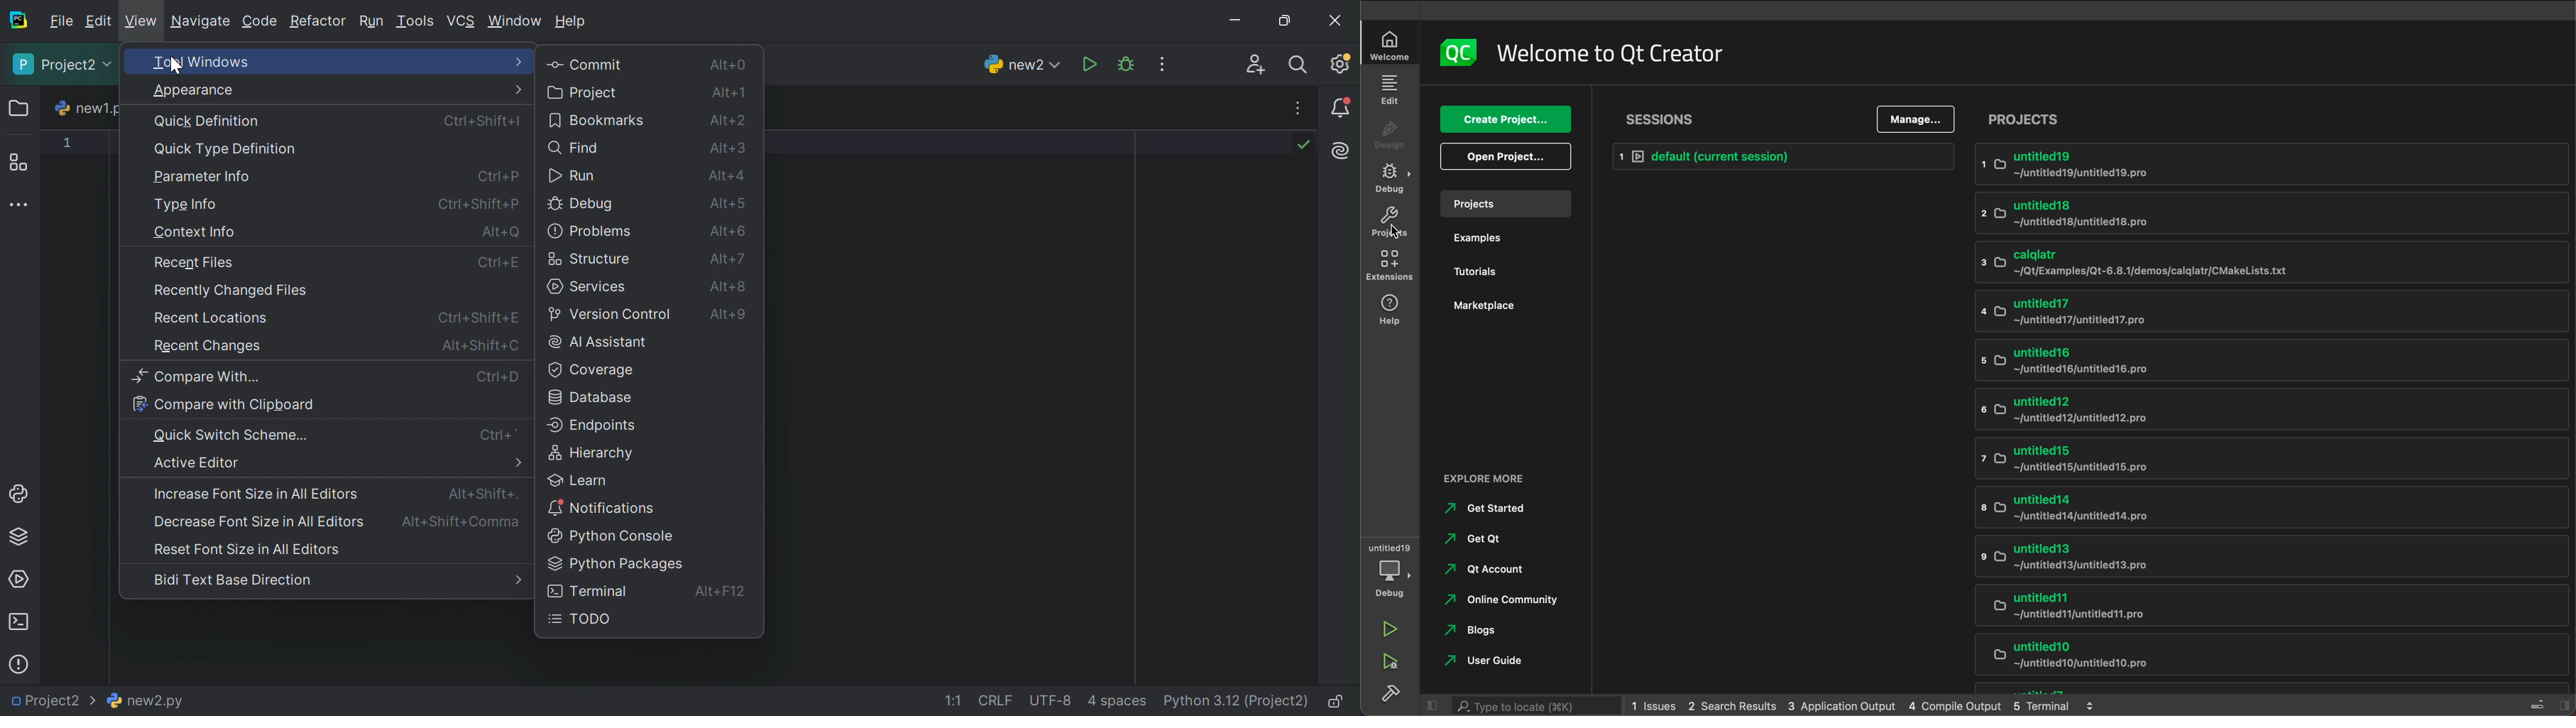  Describe the element at coordinates (1503, 121) in the screenshot. I see `create project` at that location.